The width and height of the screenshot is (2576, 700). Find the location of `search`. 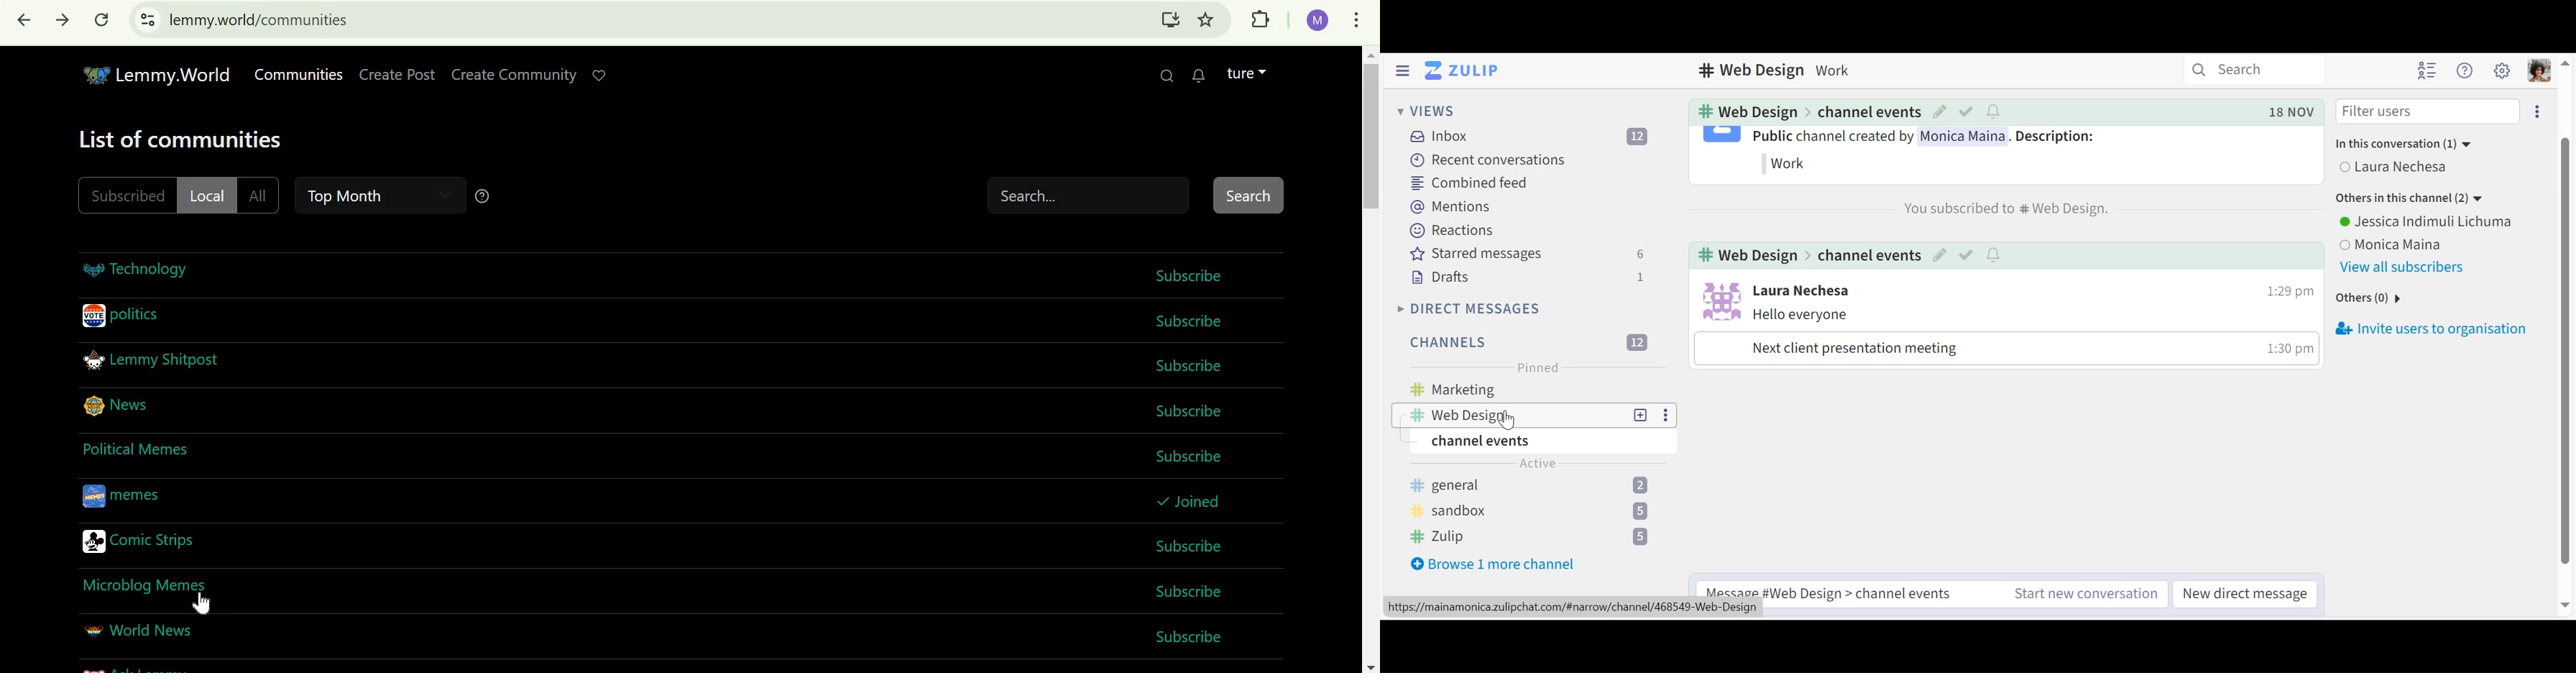

search is located at coordinates (1136, 194).